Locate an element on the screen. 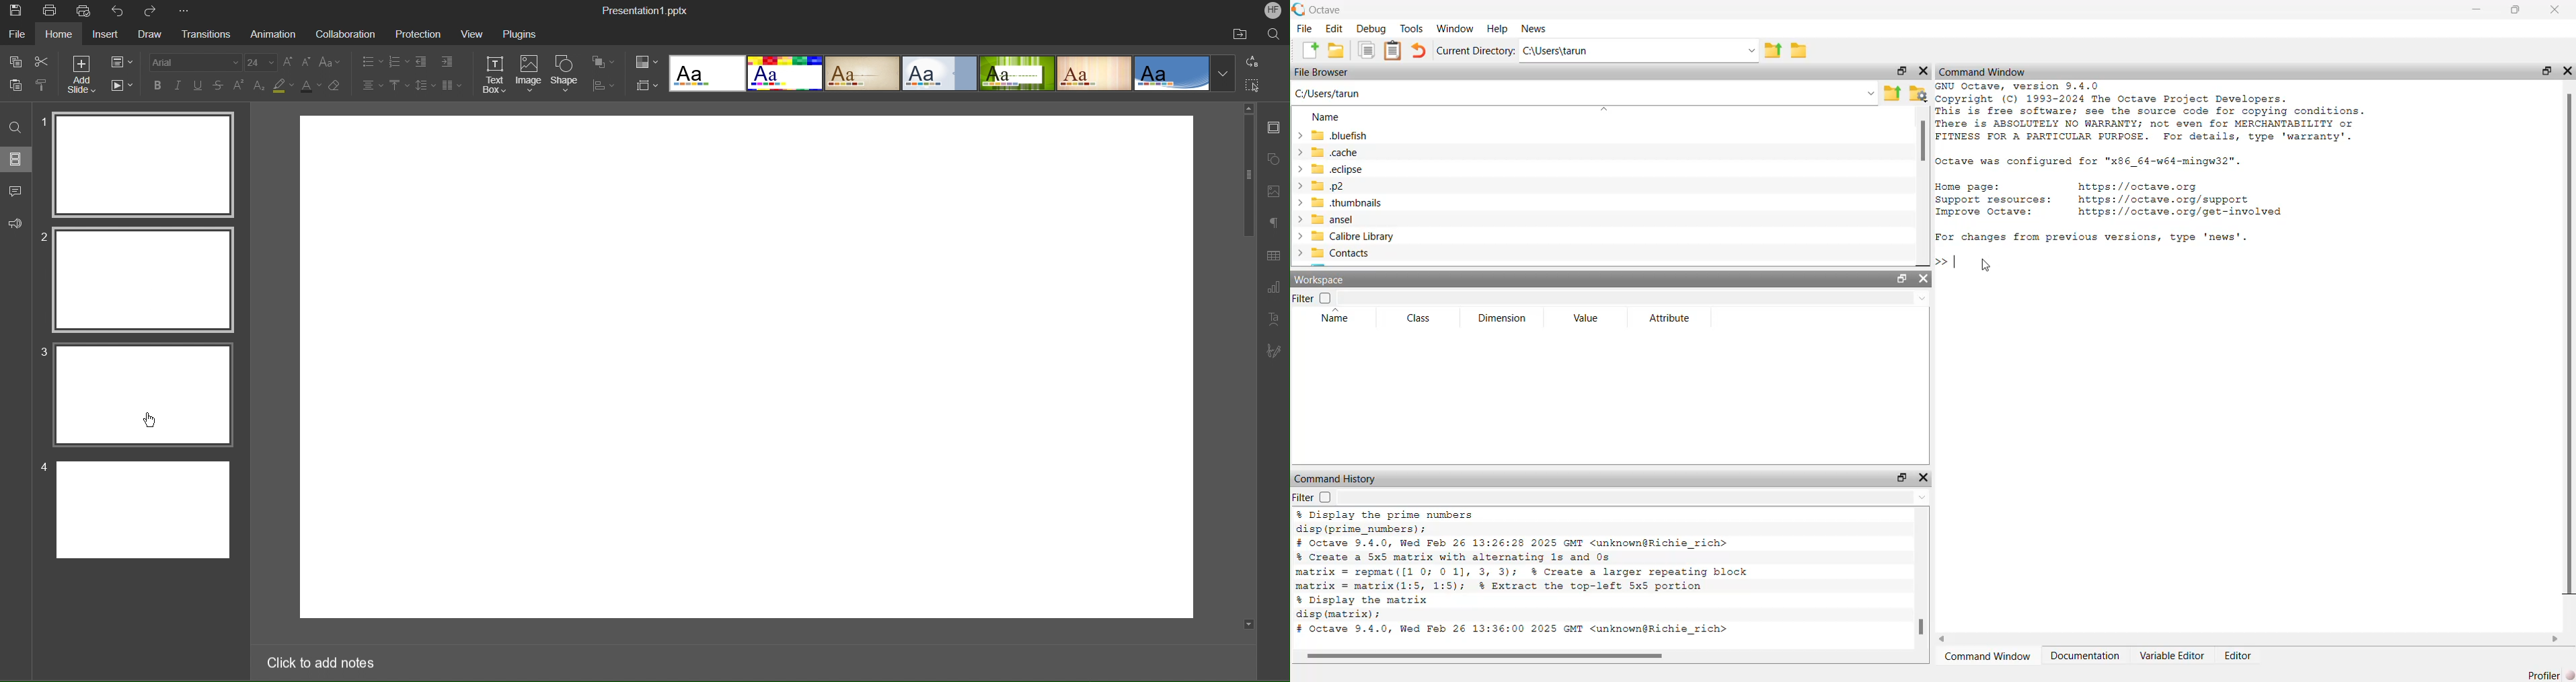 The width and height of the screenshot is (2576, 700). Slide 3 is located at coordinates (144, 395).